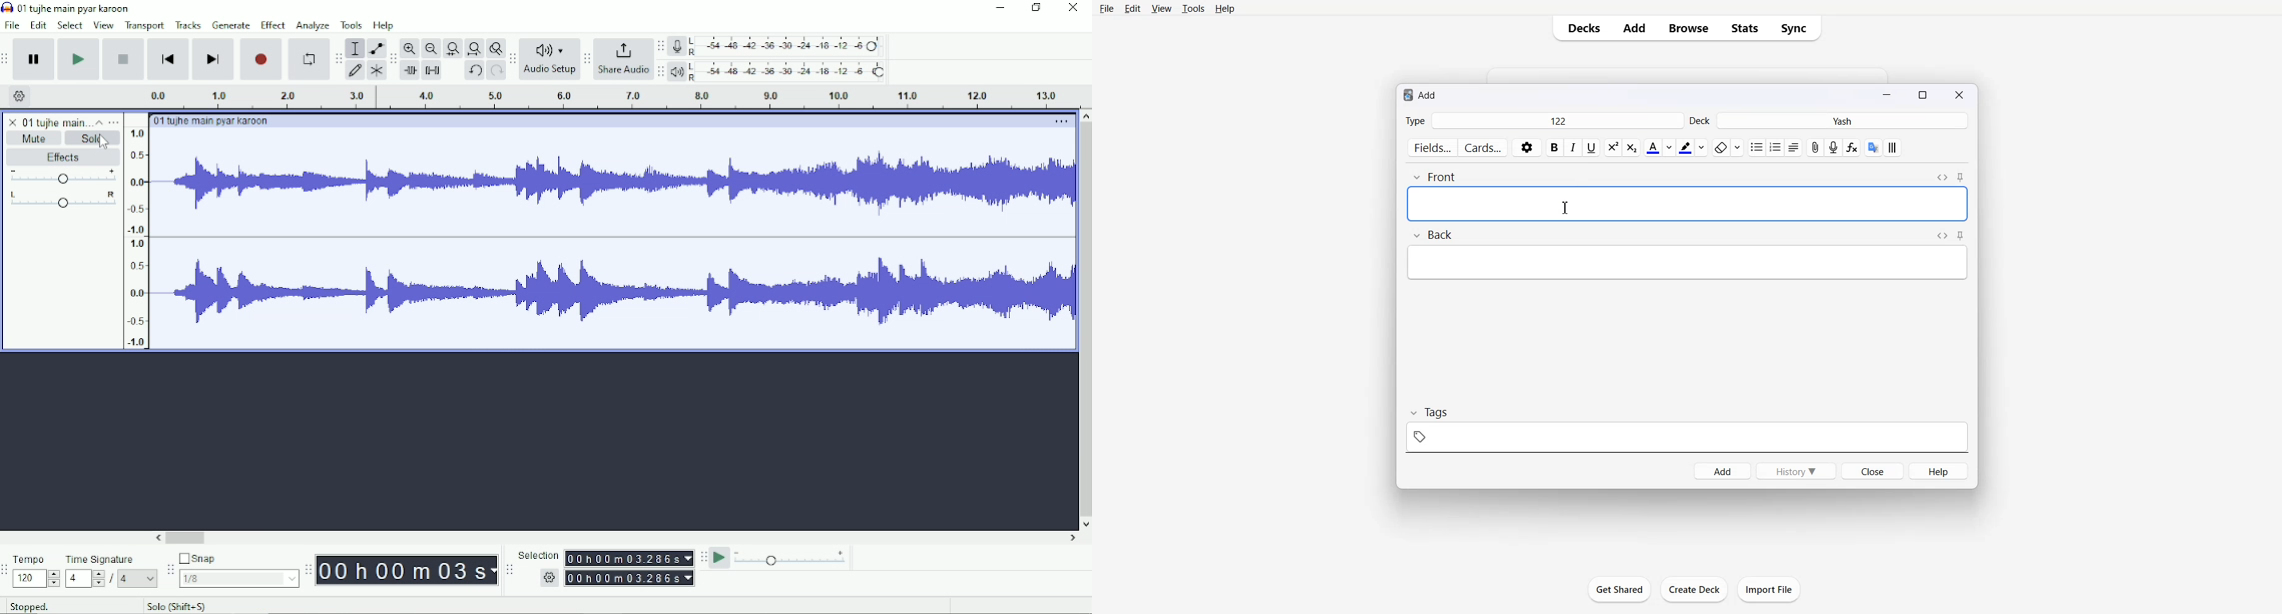 The image size is (2296, 616). I want to click on Horizontal scrollbar, so click(616, 537).